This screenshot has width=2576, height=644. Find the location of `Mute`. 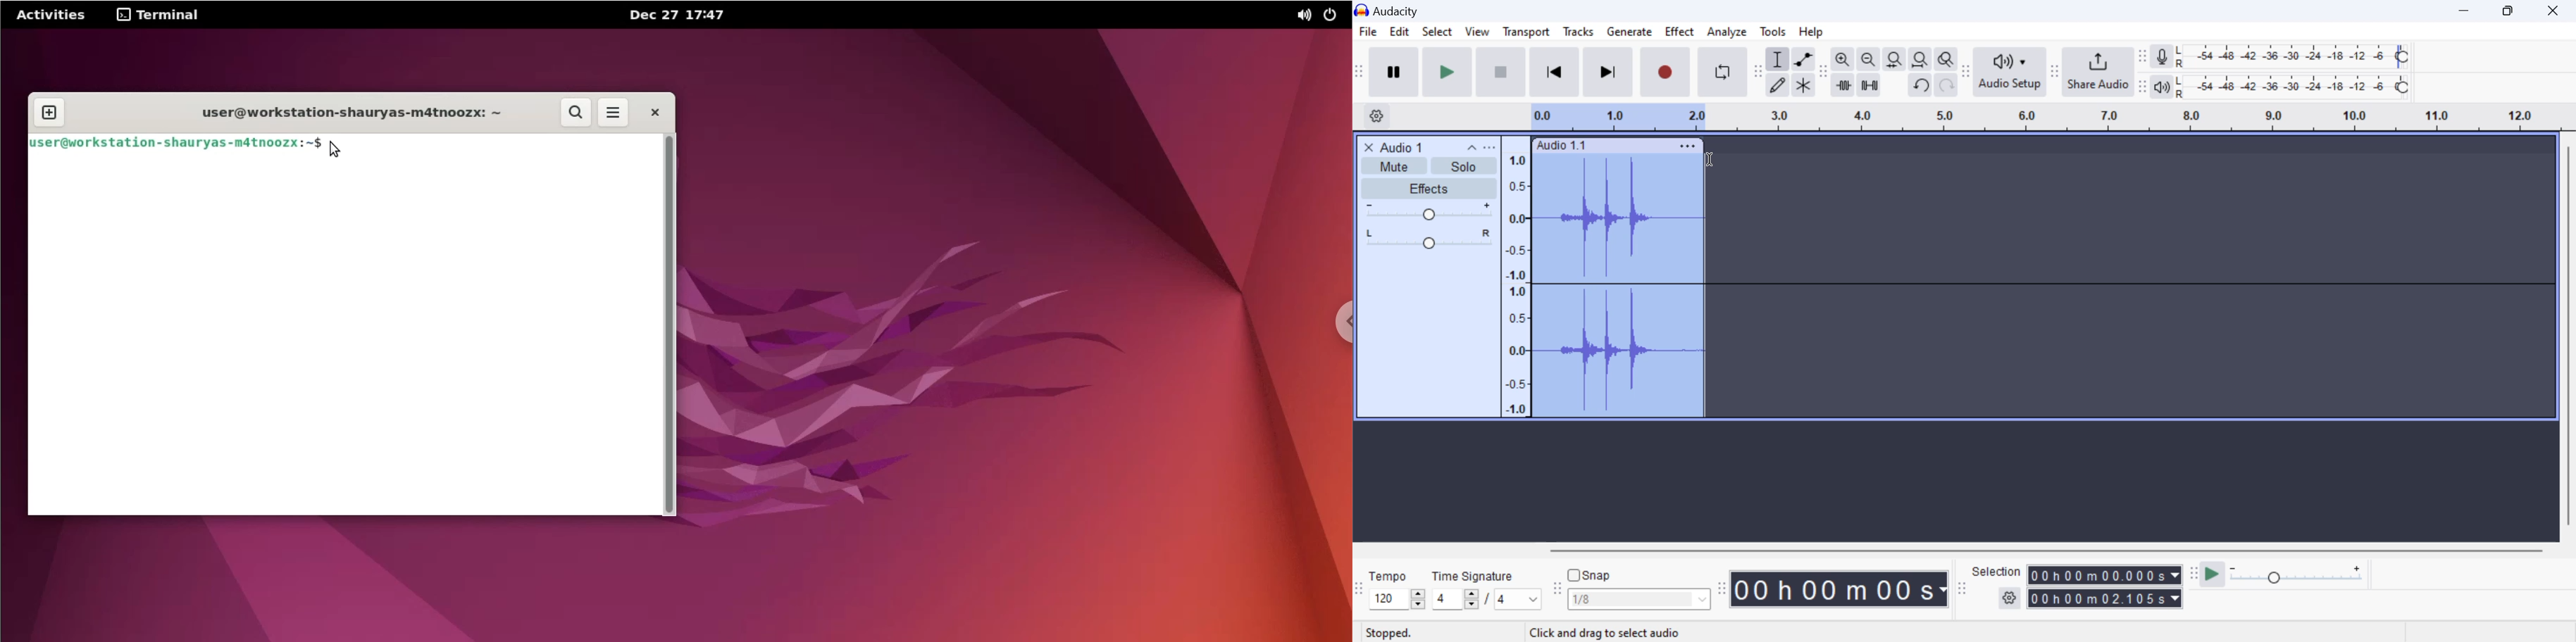

Mute is located at coordinates (1396, 165).